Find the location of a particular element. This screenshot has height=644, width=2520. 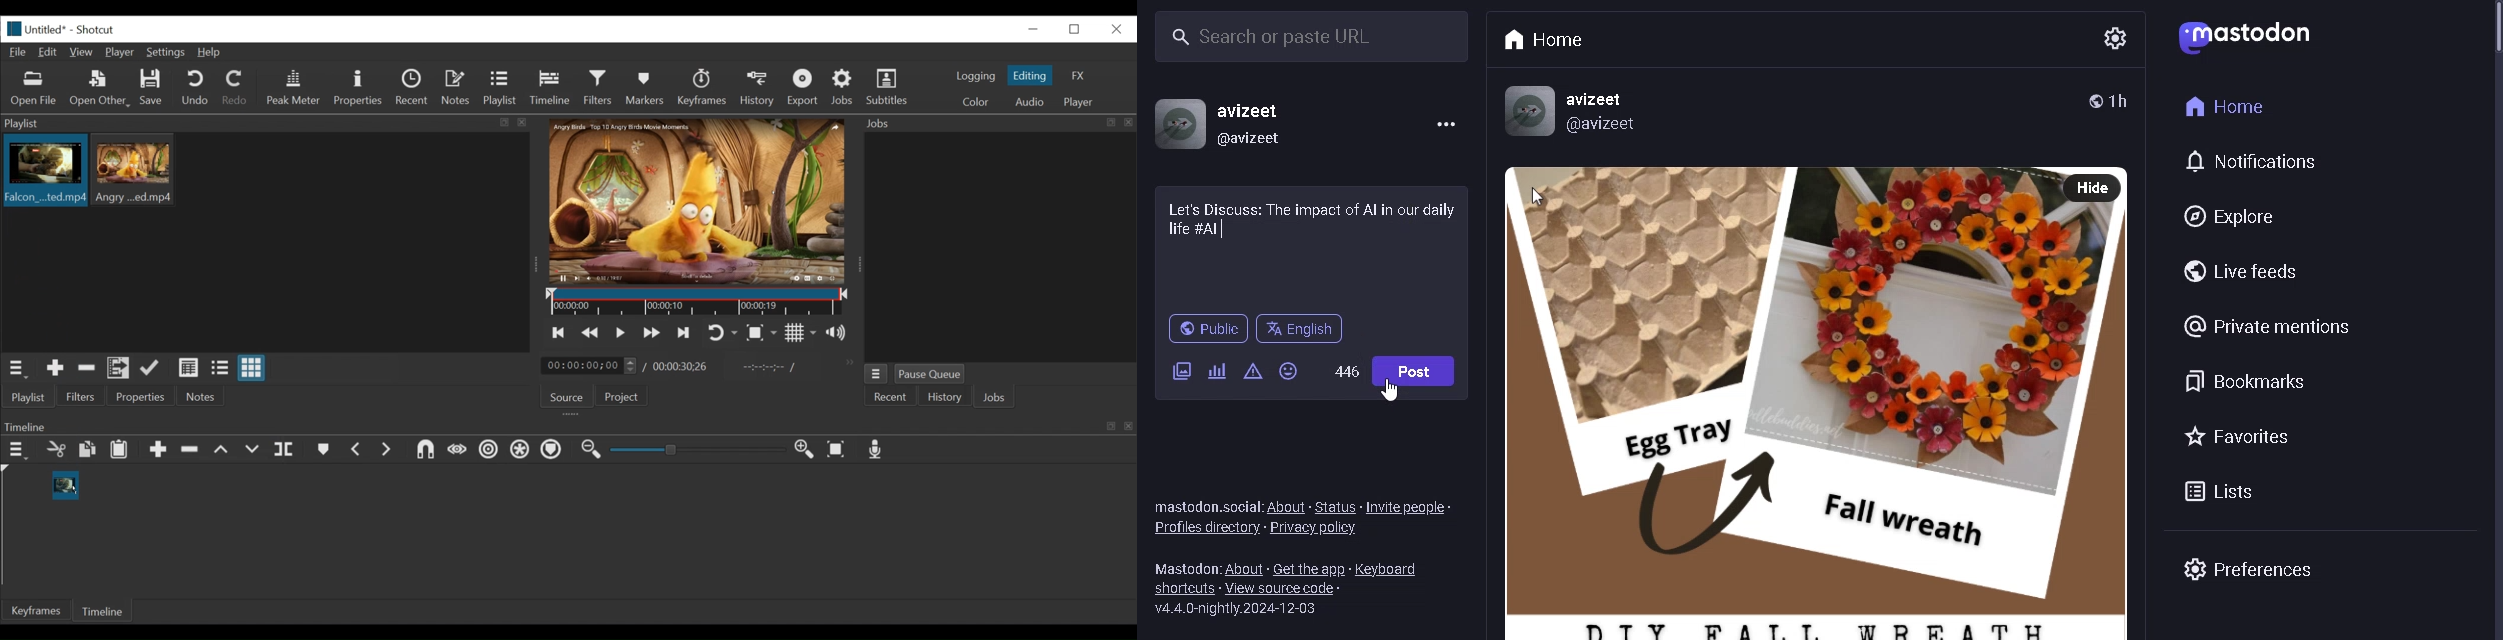

VIEW SOURCE CODE is located at coordinates (1288, 591).